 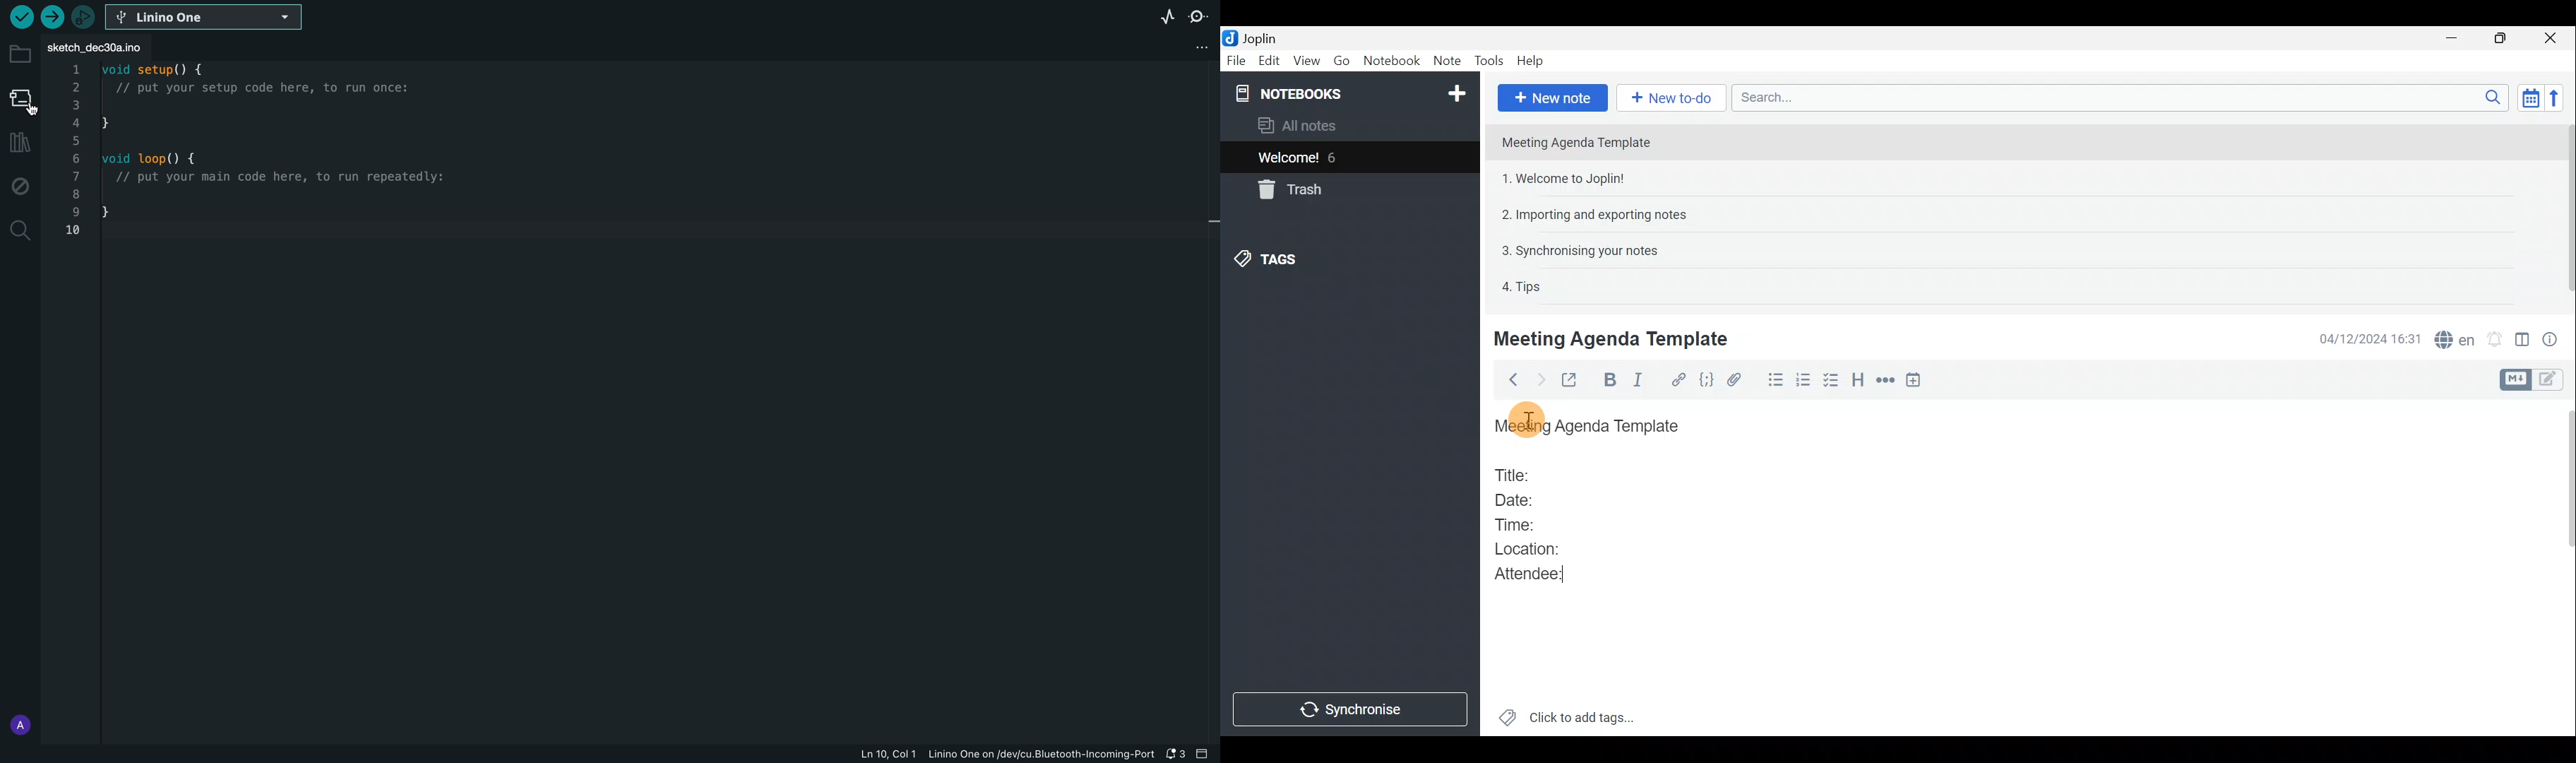 I want to click on Numbered list, so click(x=1803, y=382).